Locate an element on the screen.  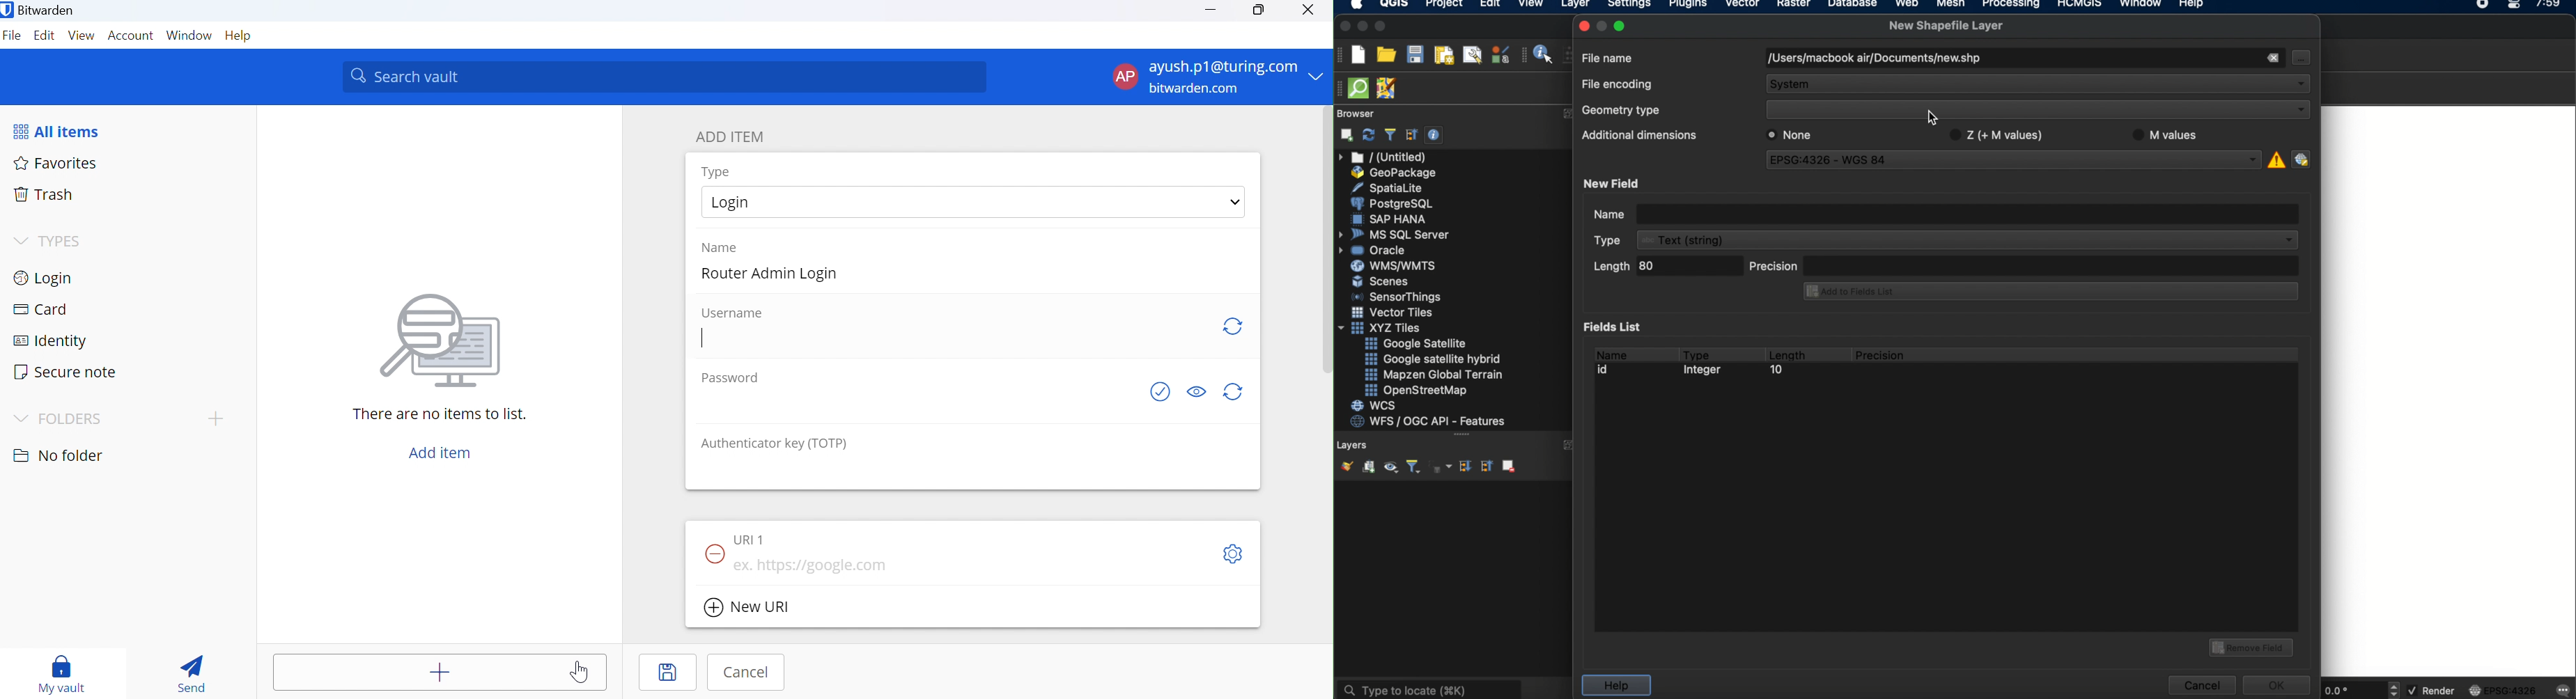
Secure note is located at coordinates (68, 371).